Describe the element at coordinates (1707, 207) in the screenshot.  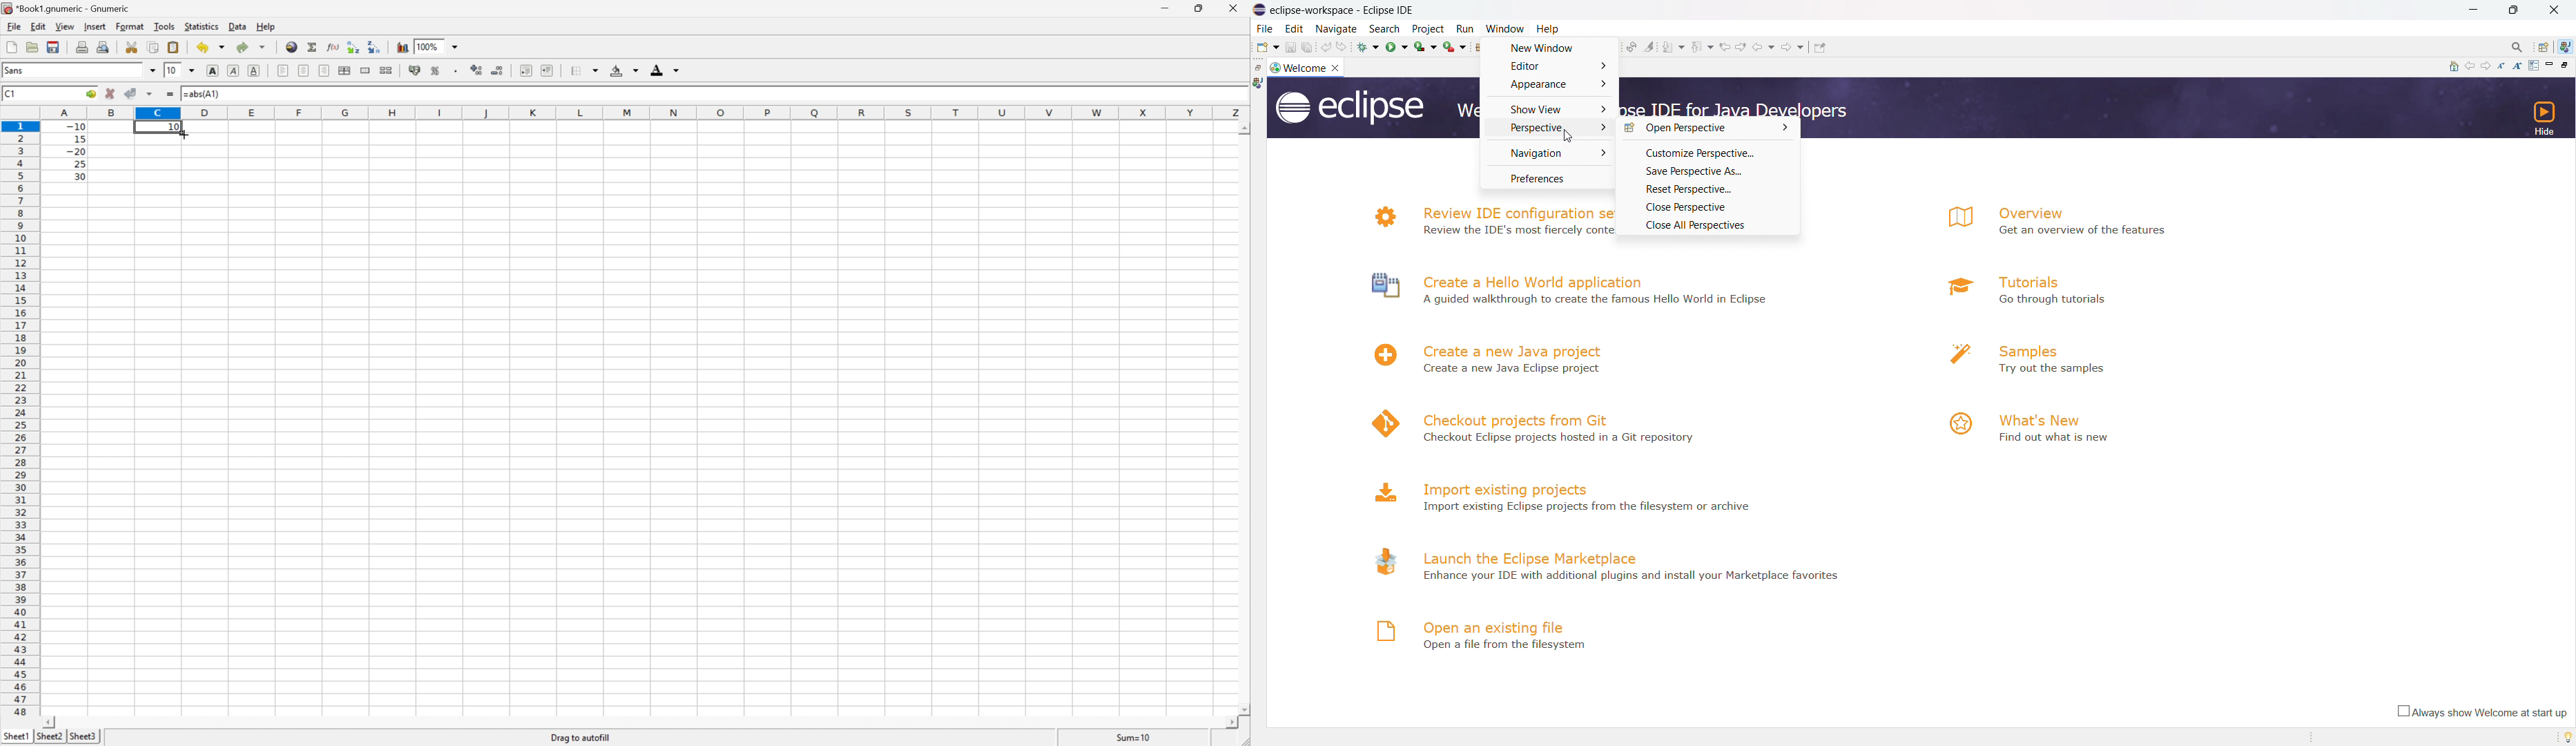
I see `close perspective` at that location.